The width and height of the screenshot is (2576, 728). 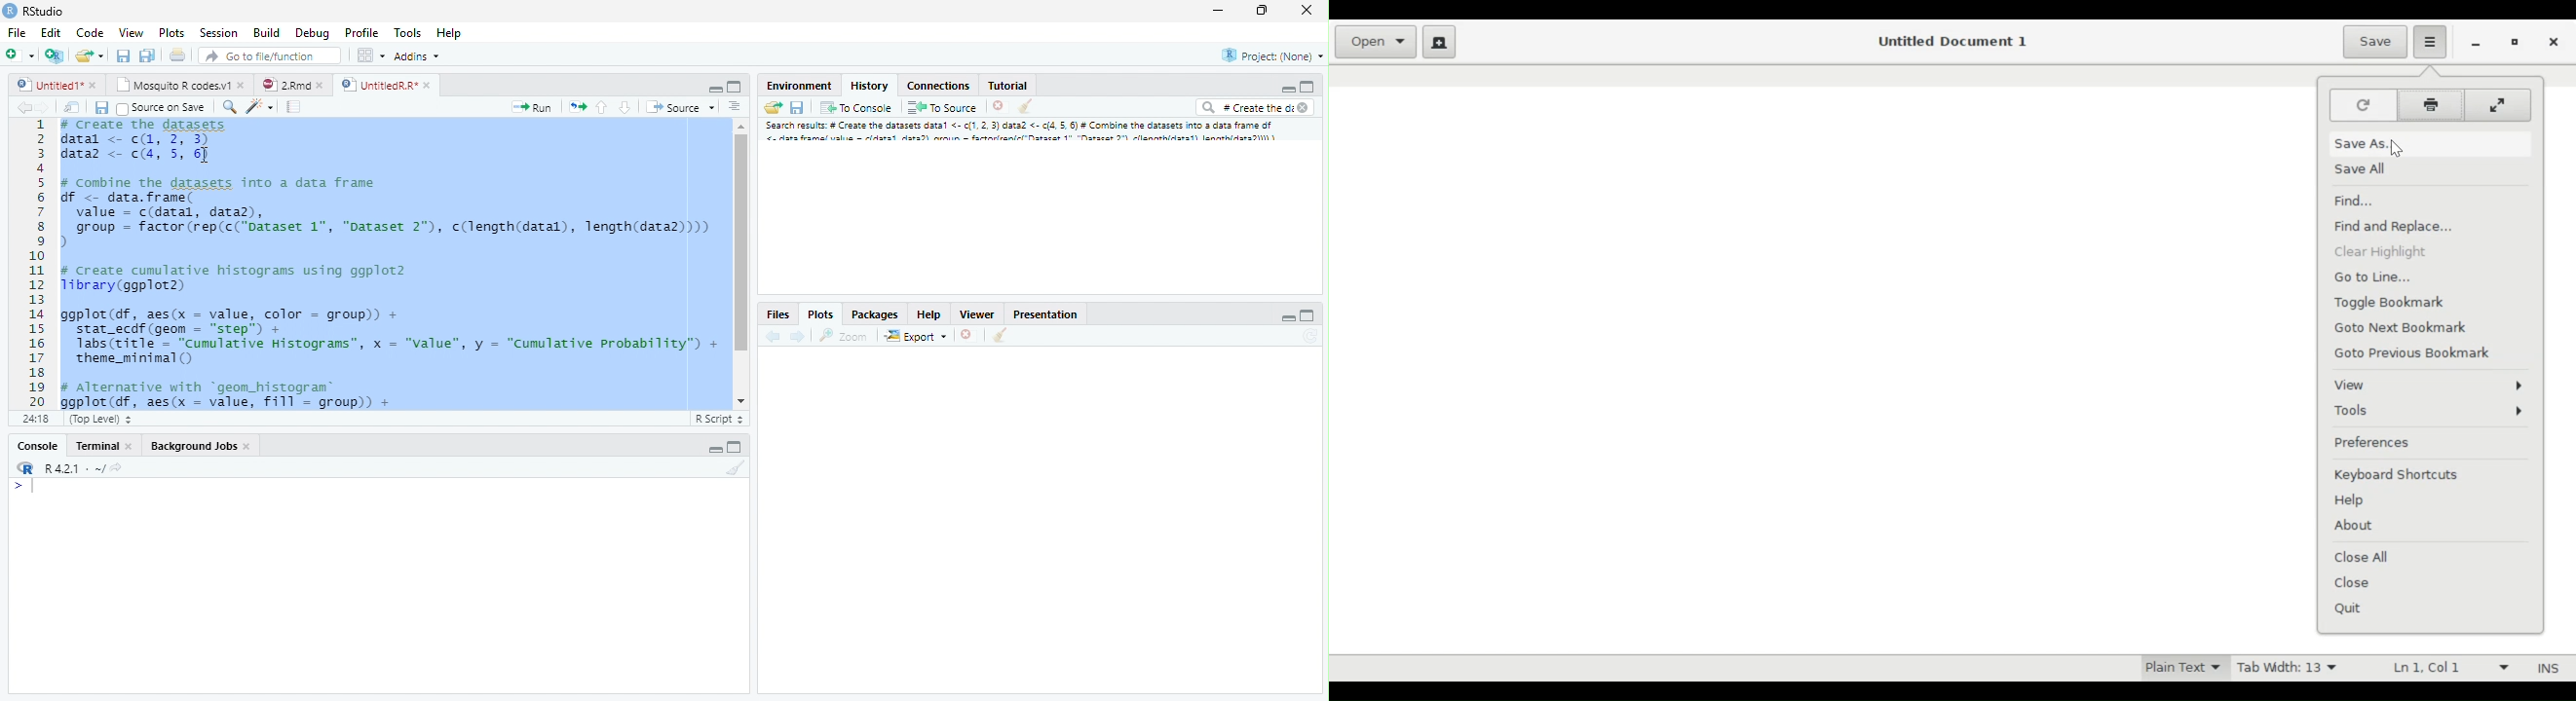 What do you see at coordinates (70, 107) in the screenshot?
I see `Show in the new window` at bounding box center [70, 107].